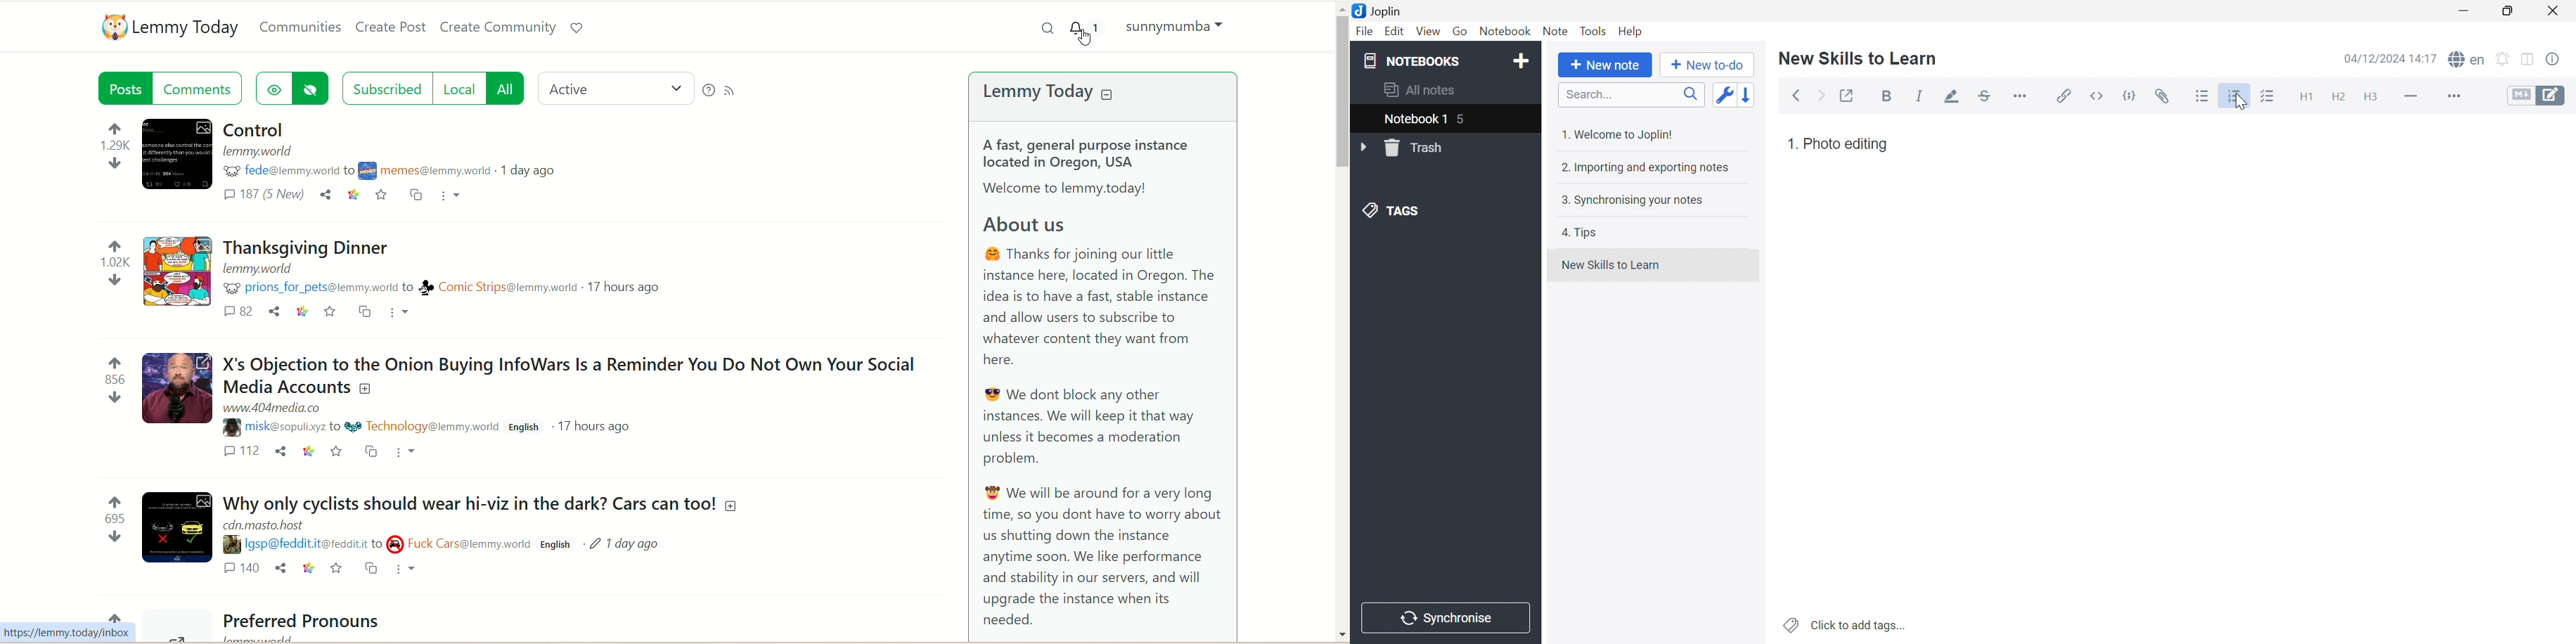 Image resolution: width=2576 pixels, height=644 pixels. Describe the element at coordinates (1593, 31) in the screenshot. I see `Tools` at that location.